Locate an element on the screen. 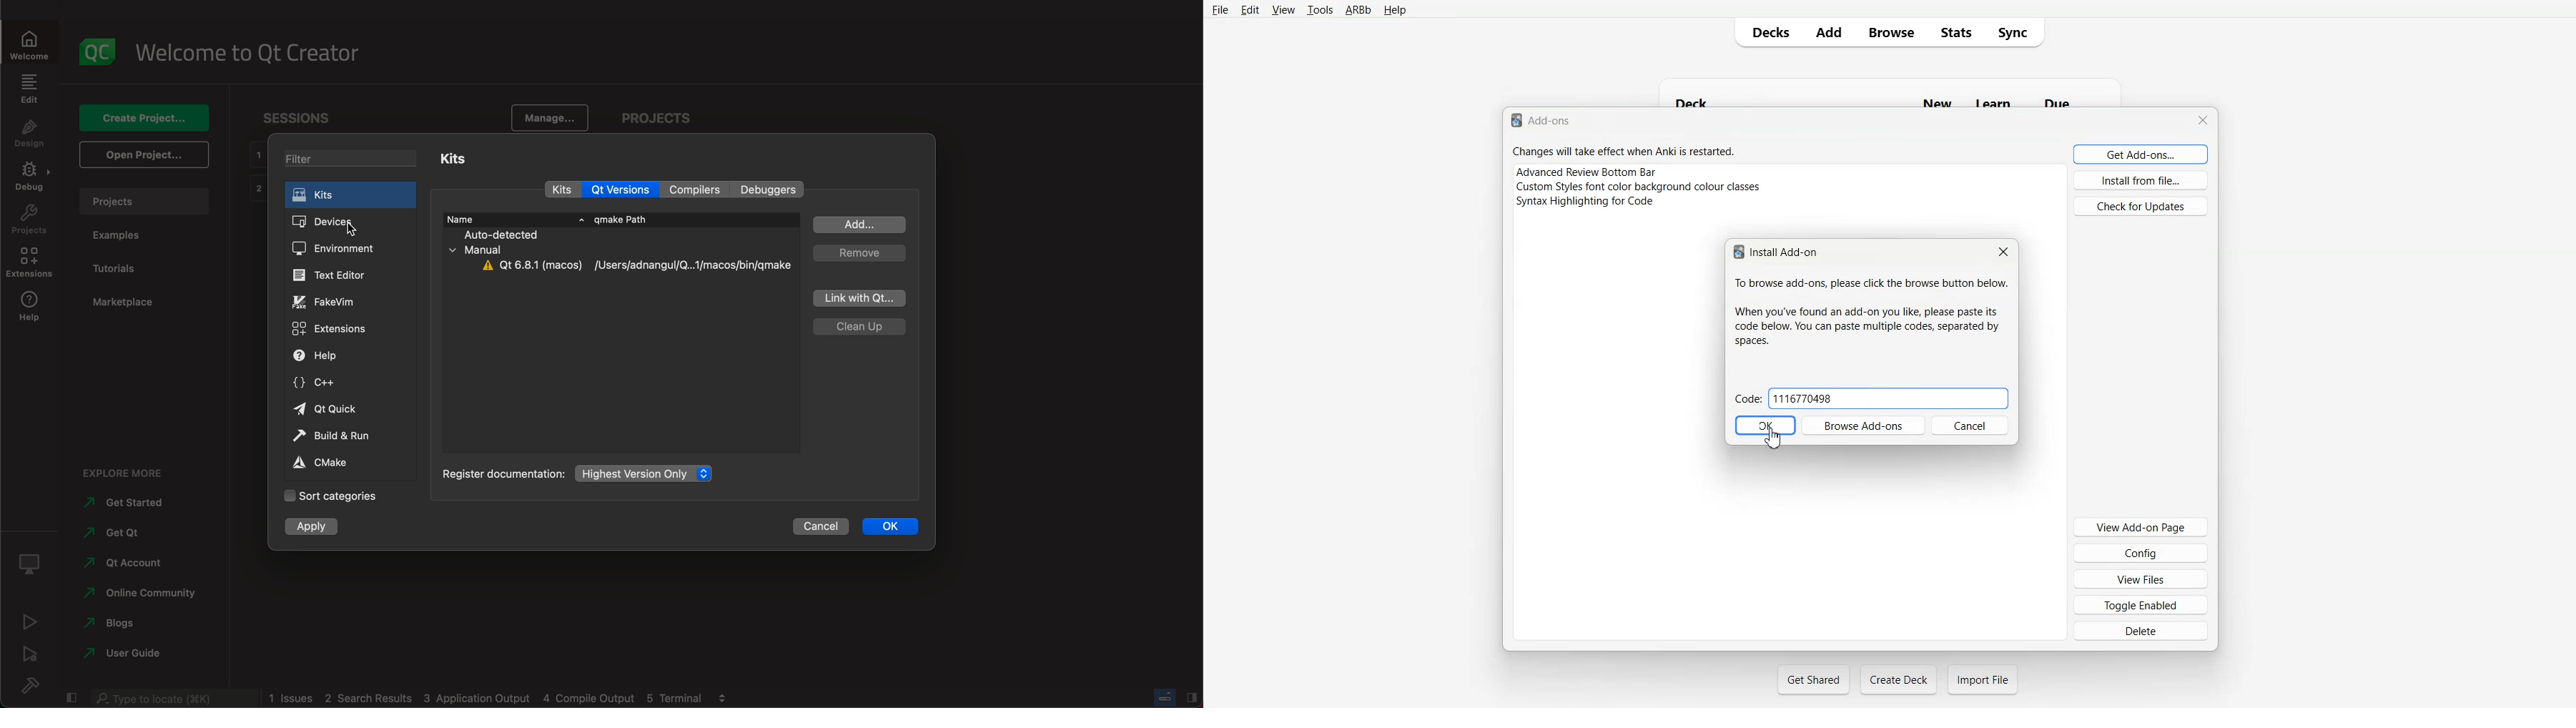 This screenshot has height=728, width=2576. sessions is located at coordinates (303, 117).